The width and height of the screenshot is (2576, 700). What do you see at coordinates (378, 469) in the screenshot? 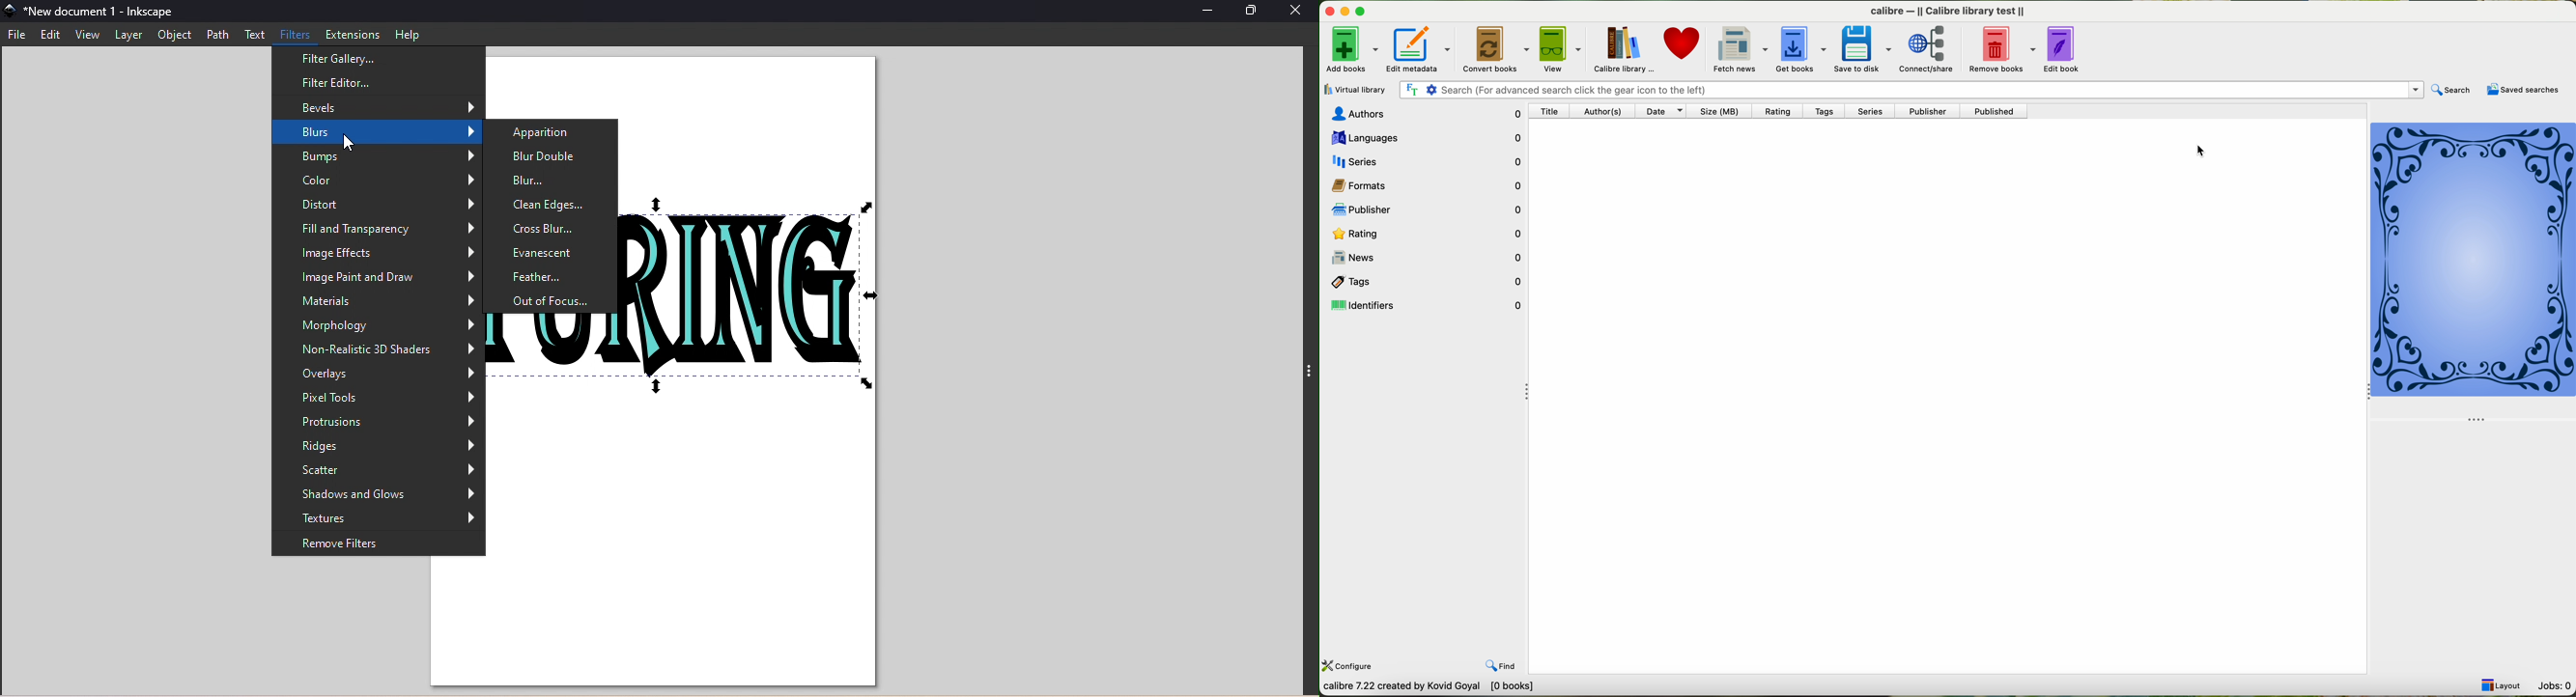
I see `Scatter` at bounding box center [378, 469].